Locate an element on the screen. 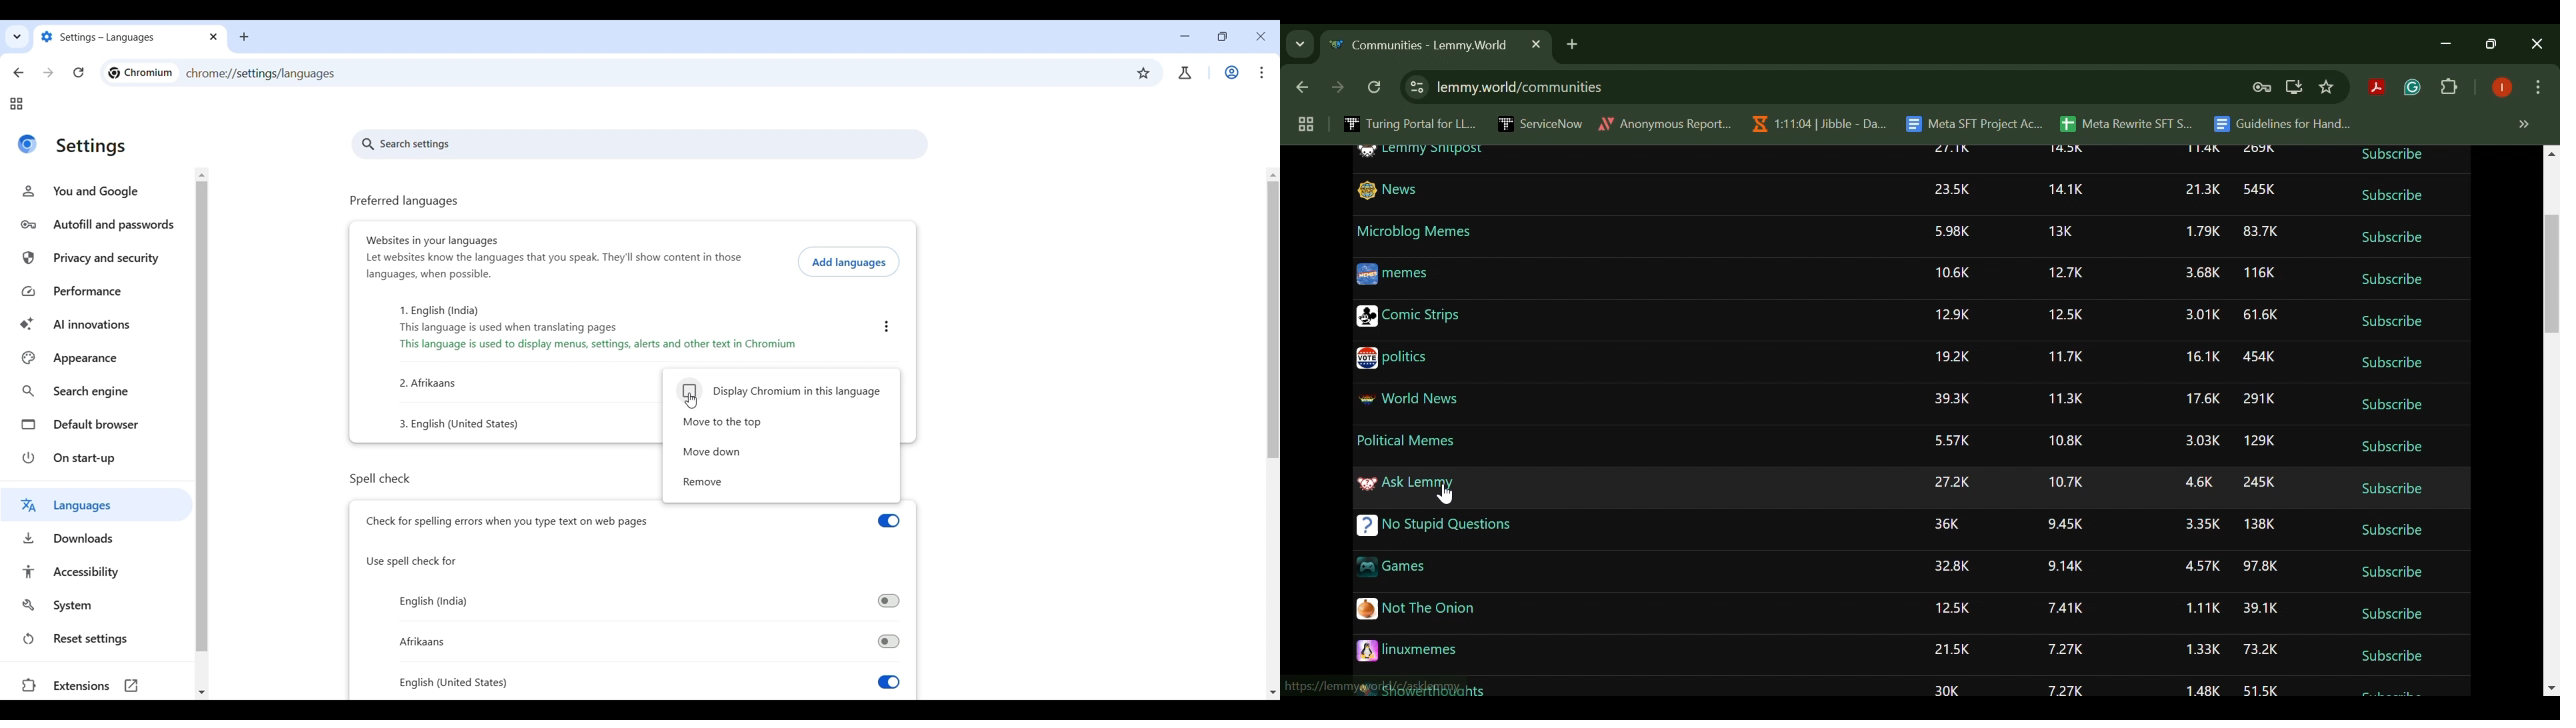  Tab Groups is located at coordinates (1303, 125).